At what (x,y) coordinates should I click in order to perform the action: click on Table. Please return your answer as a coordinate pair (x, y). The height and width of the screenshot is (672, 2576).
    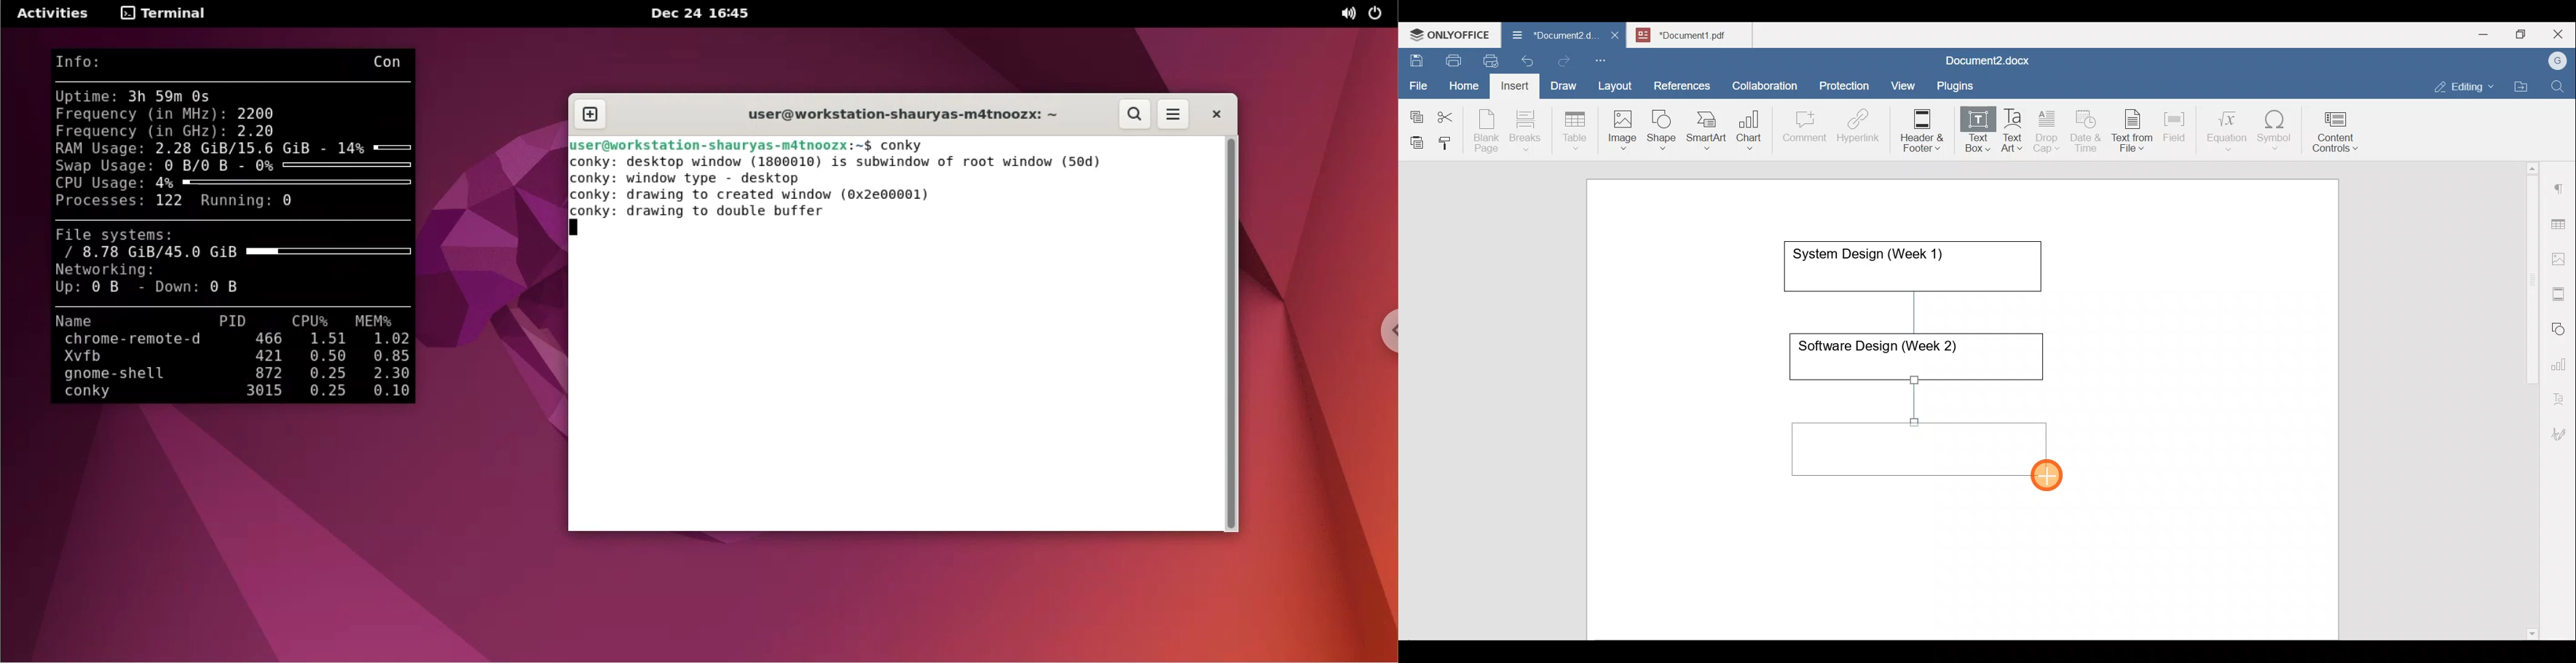
    Looking at the image, I should click on (1576, 128).